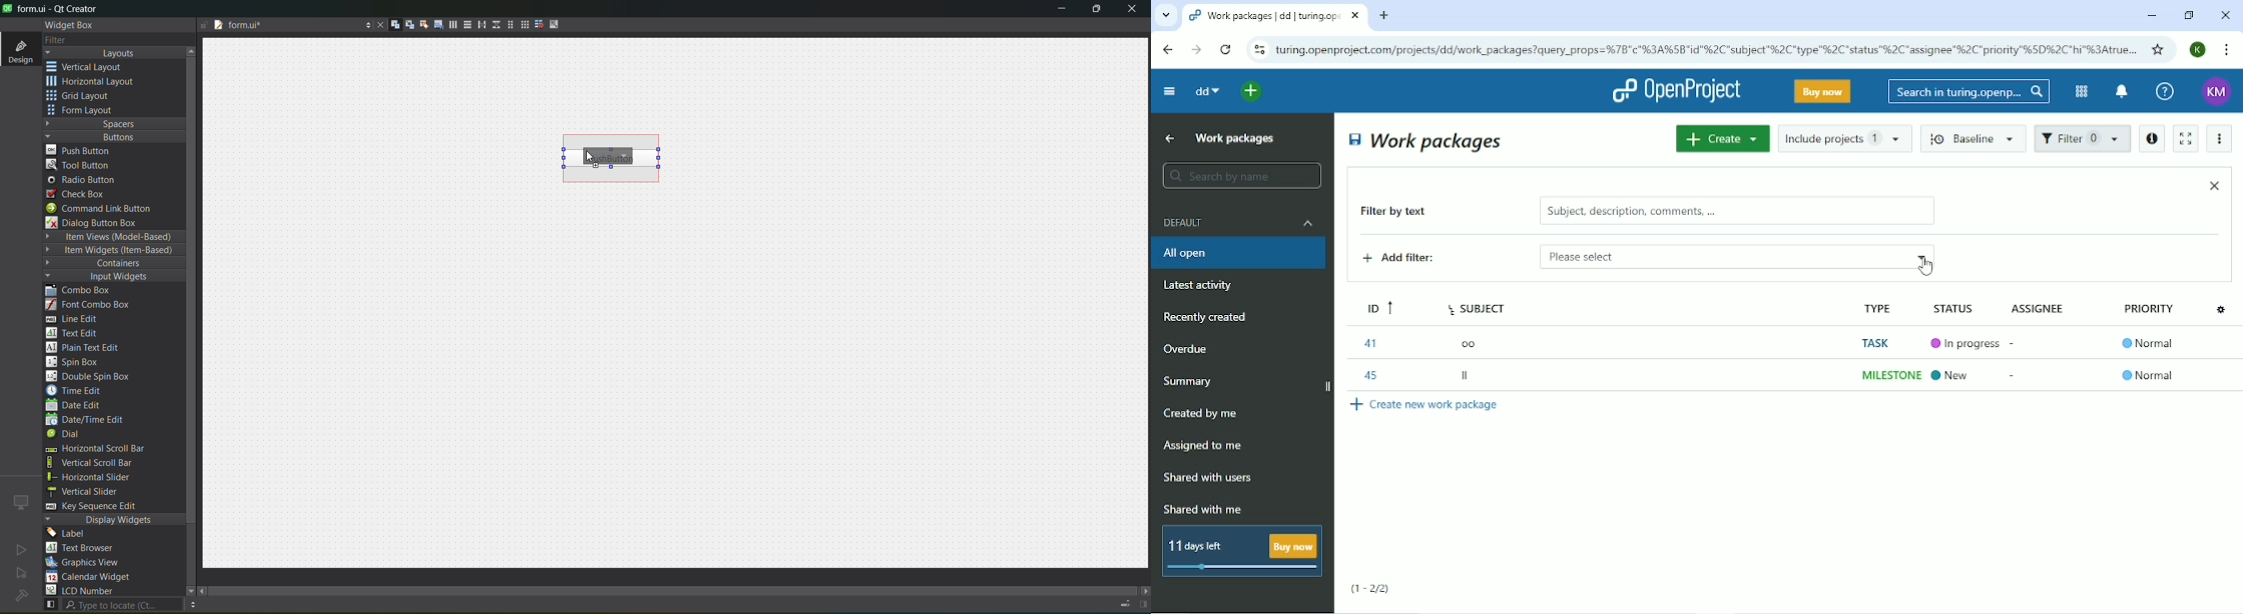 Image resolution: width=2268 pixels, height=616 pixels. I want to click on edit buddies, so click(420, 25).